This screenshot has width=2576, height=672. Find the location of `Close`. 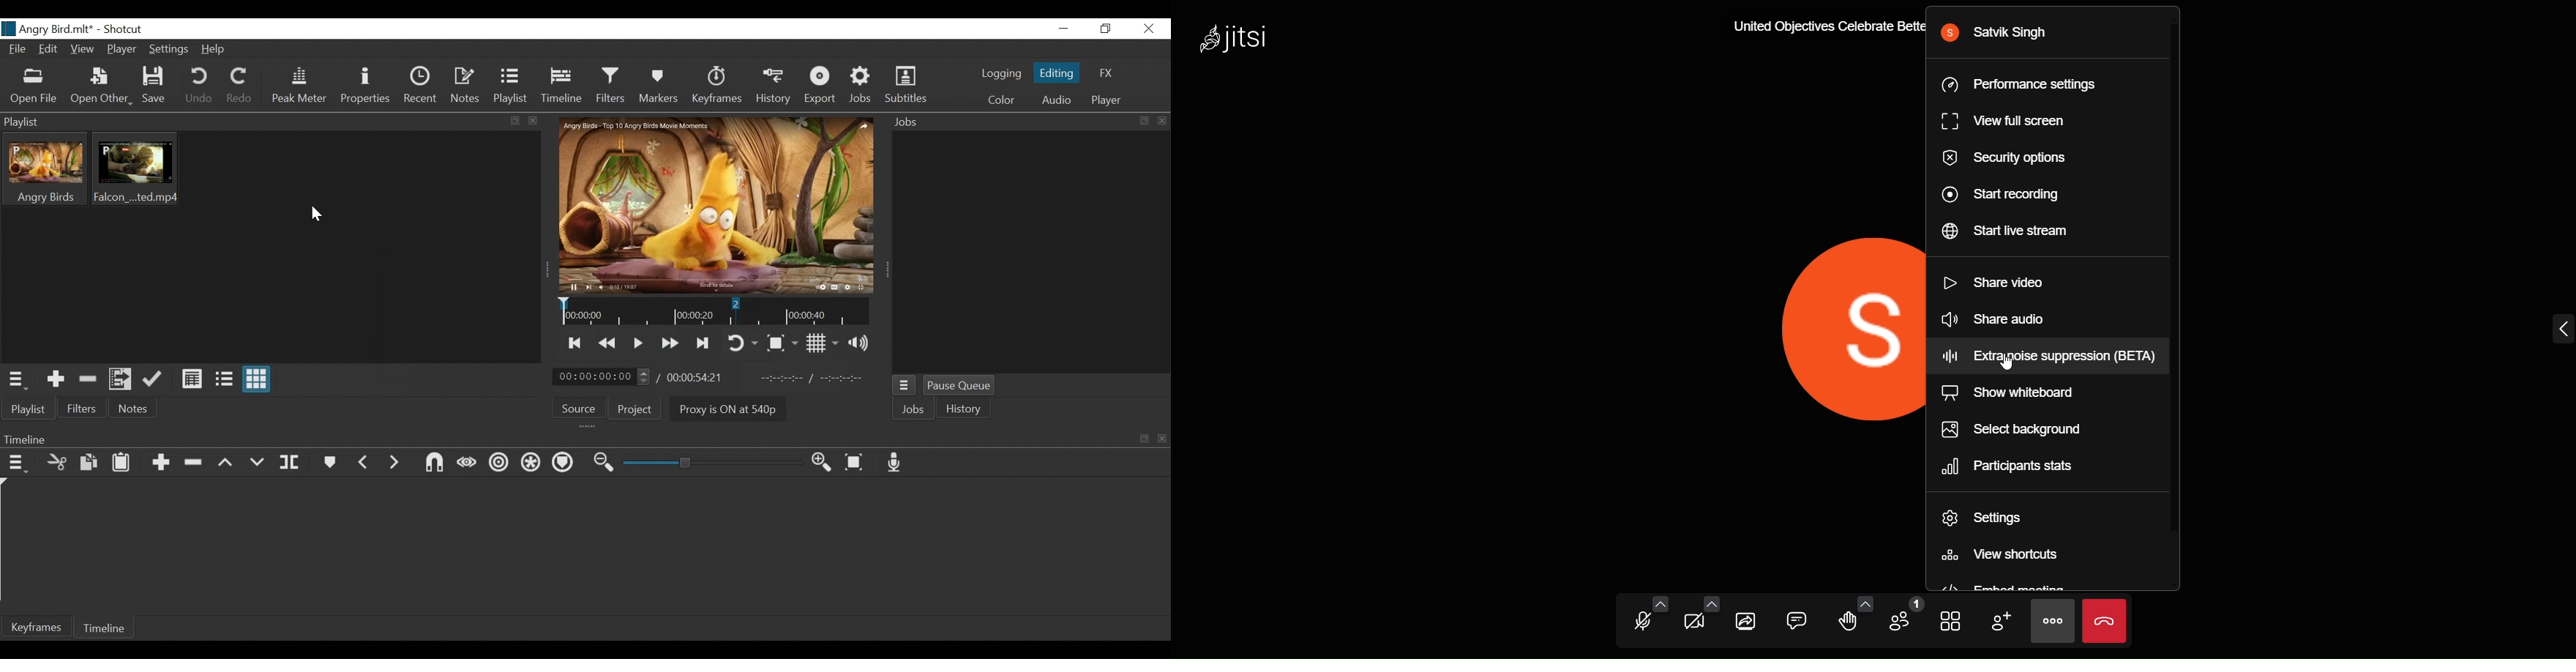

Close is located at coordinates (1148, 28).